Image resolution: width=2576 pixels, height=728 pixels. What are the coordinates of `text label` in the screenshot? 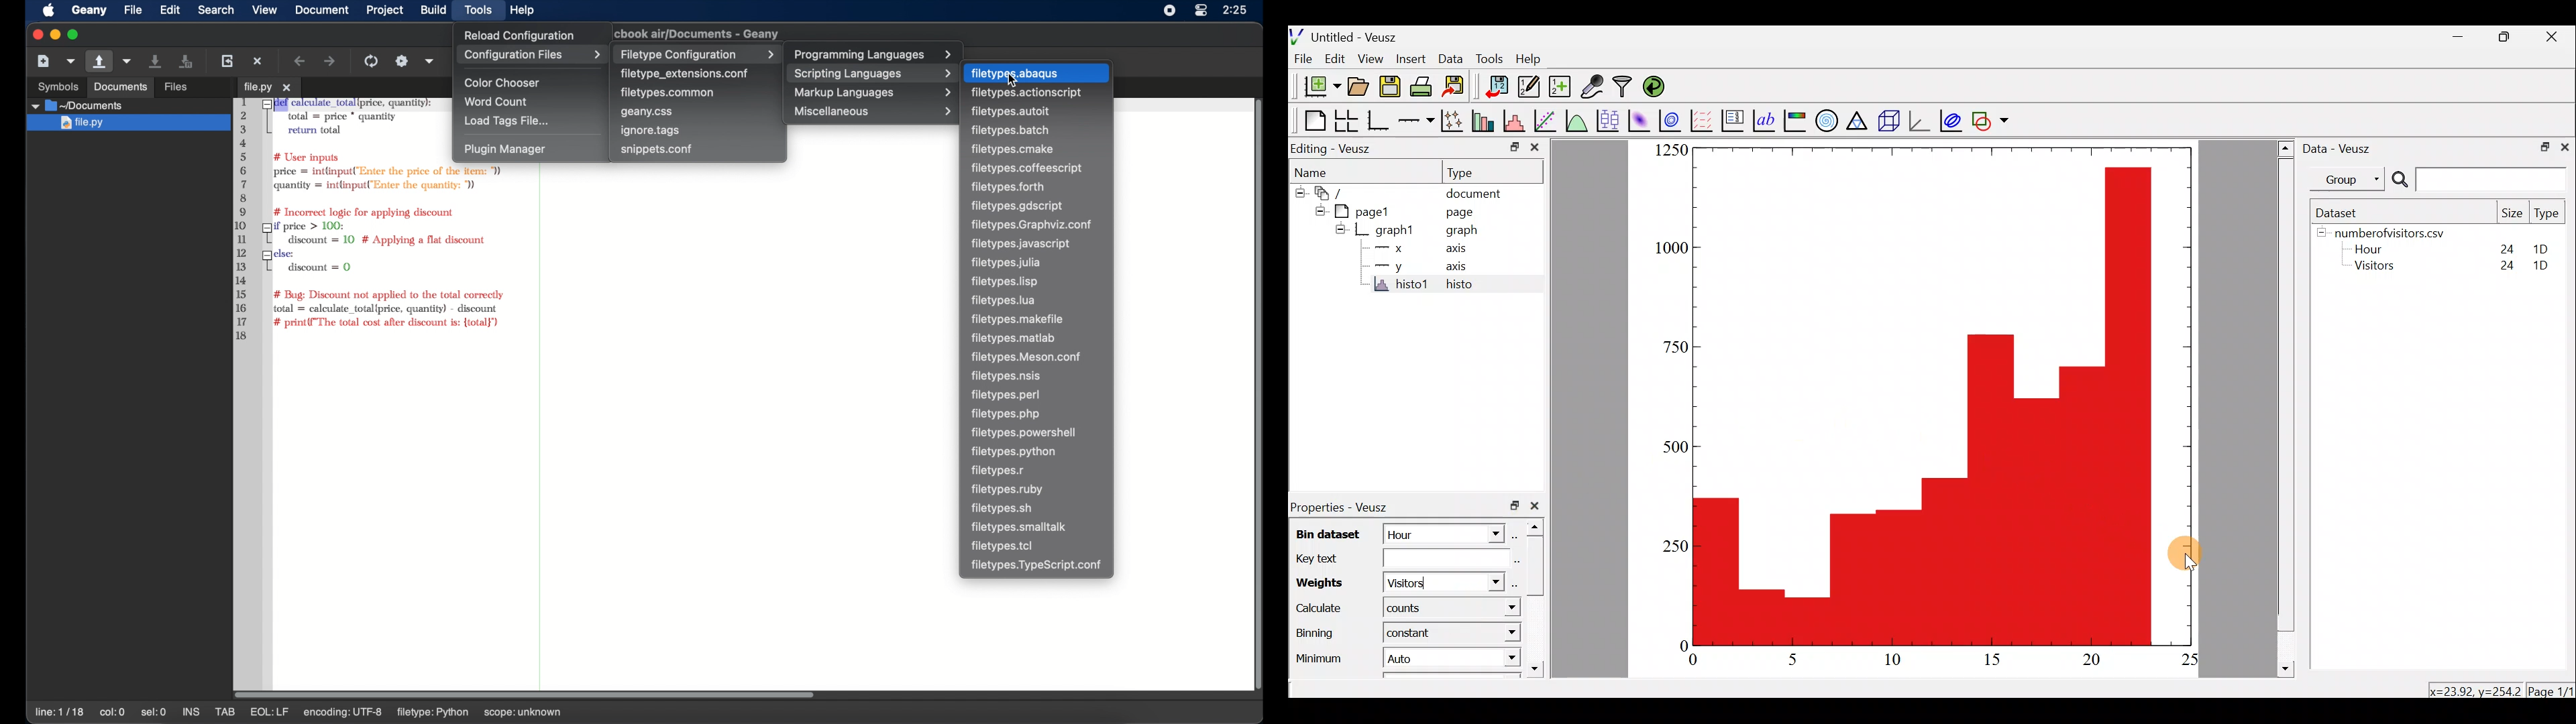 It's located at (1764, 120).